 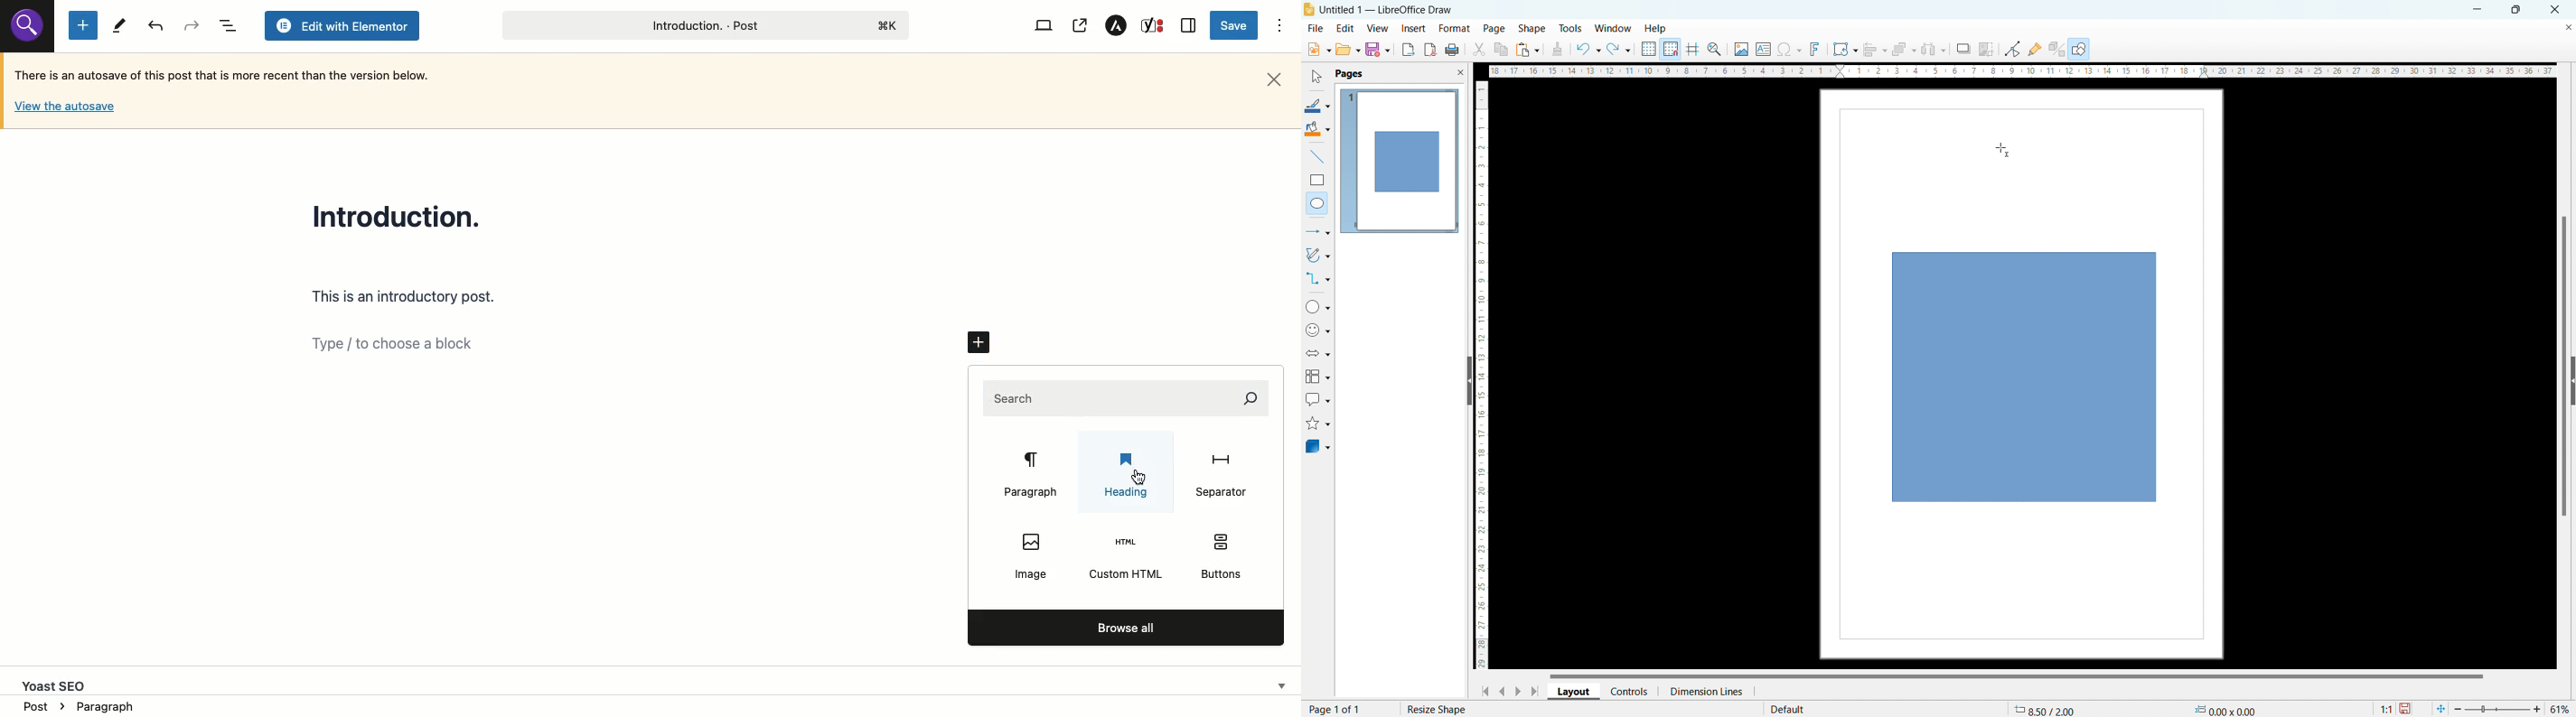 What do you see at coordinates (1714, 50) in the screenshot?
I see `zoom and pan` at bounding box center [1714, 50].